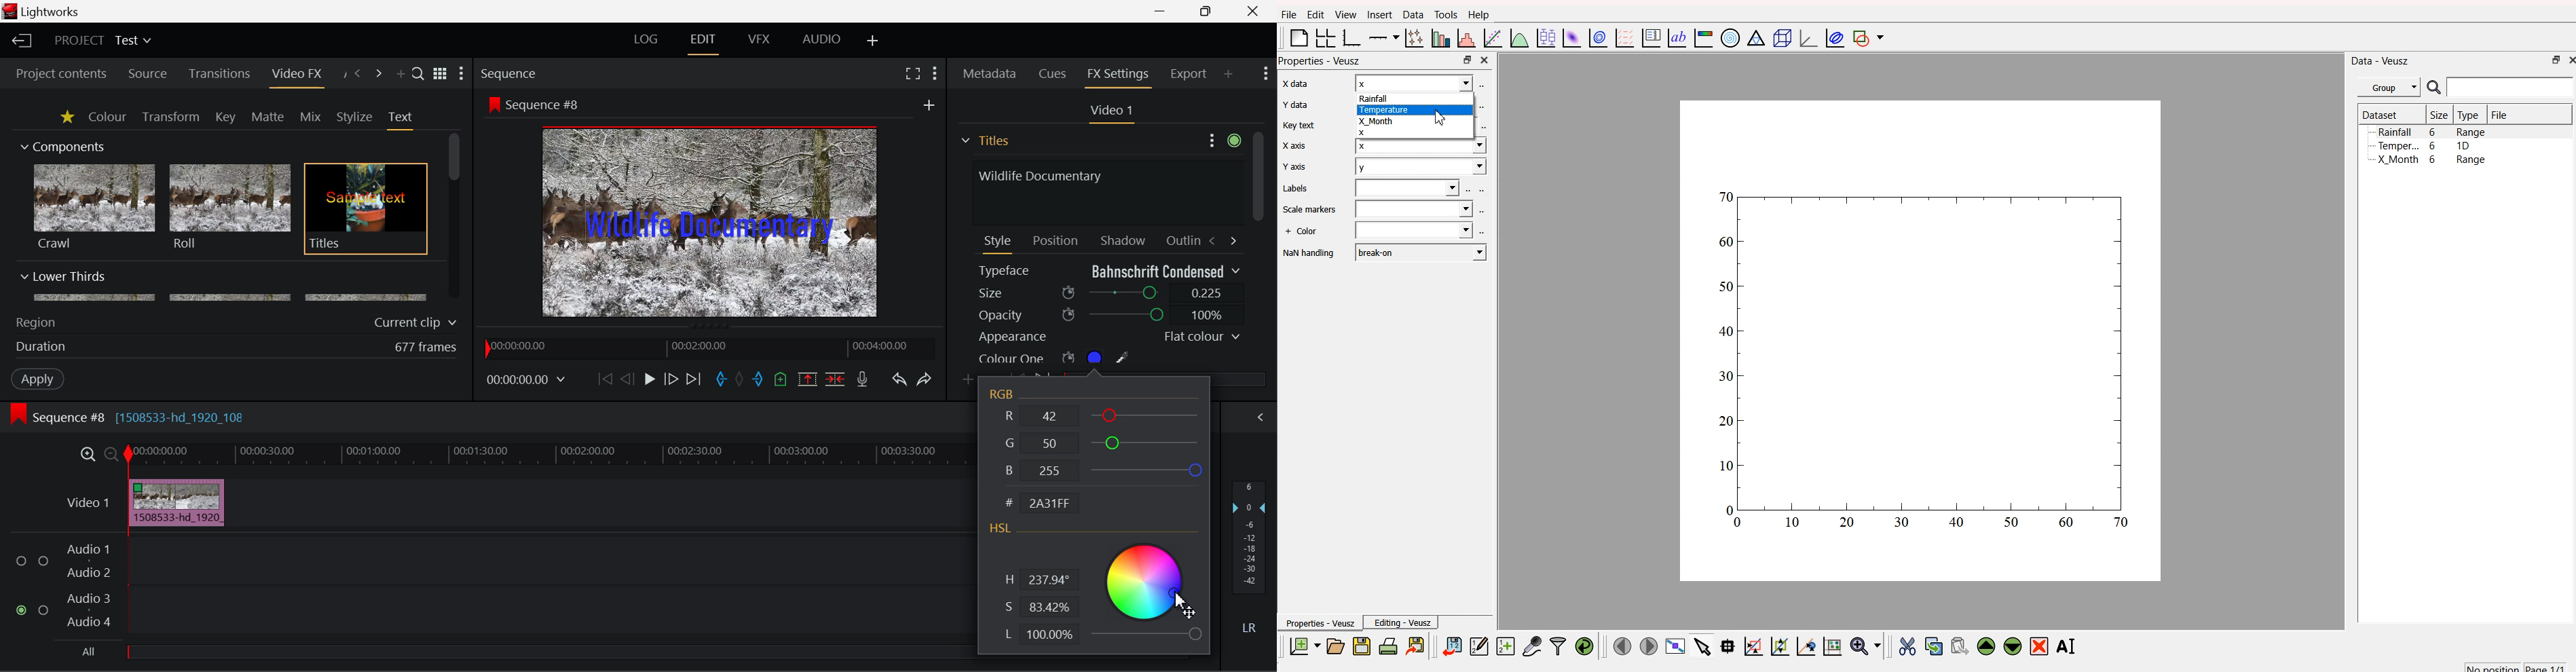 The image size is (2576, 672). I want to click on AUDIO Layout, so click(821, 41).